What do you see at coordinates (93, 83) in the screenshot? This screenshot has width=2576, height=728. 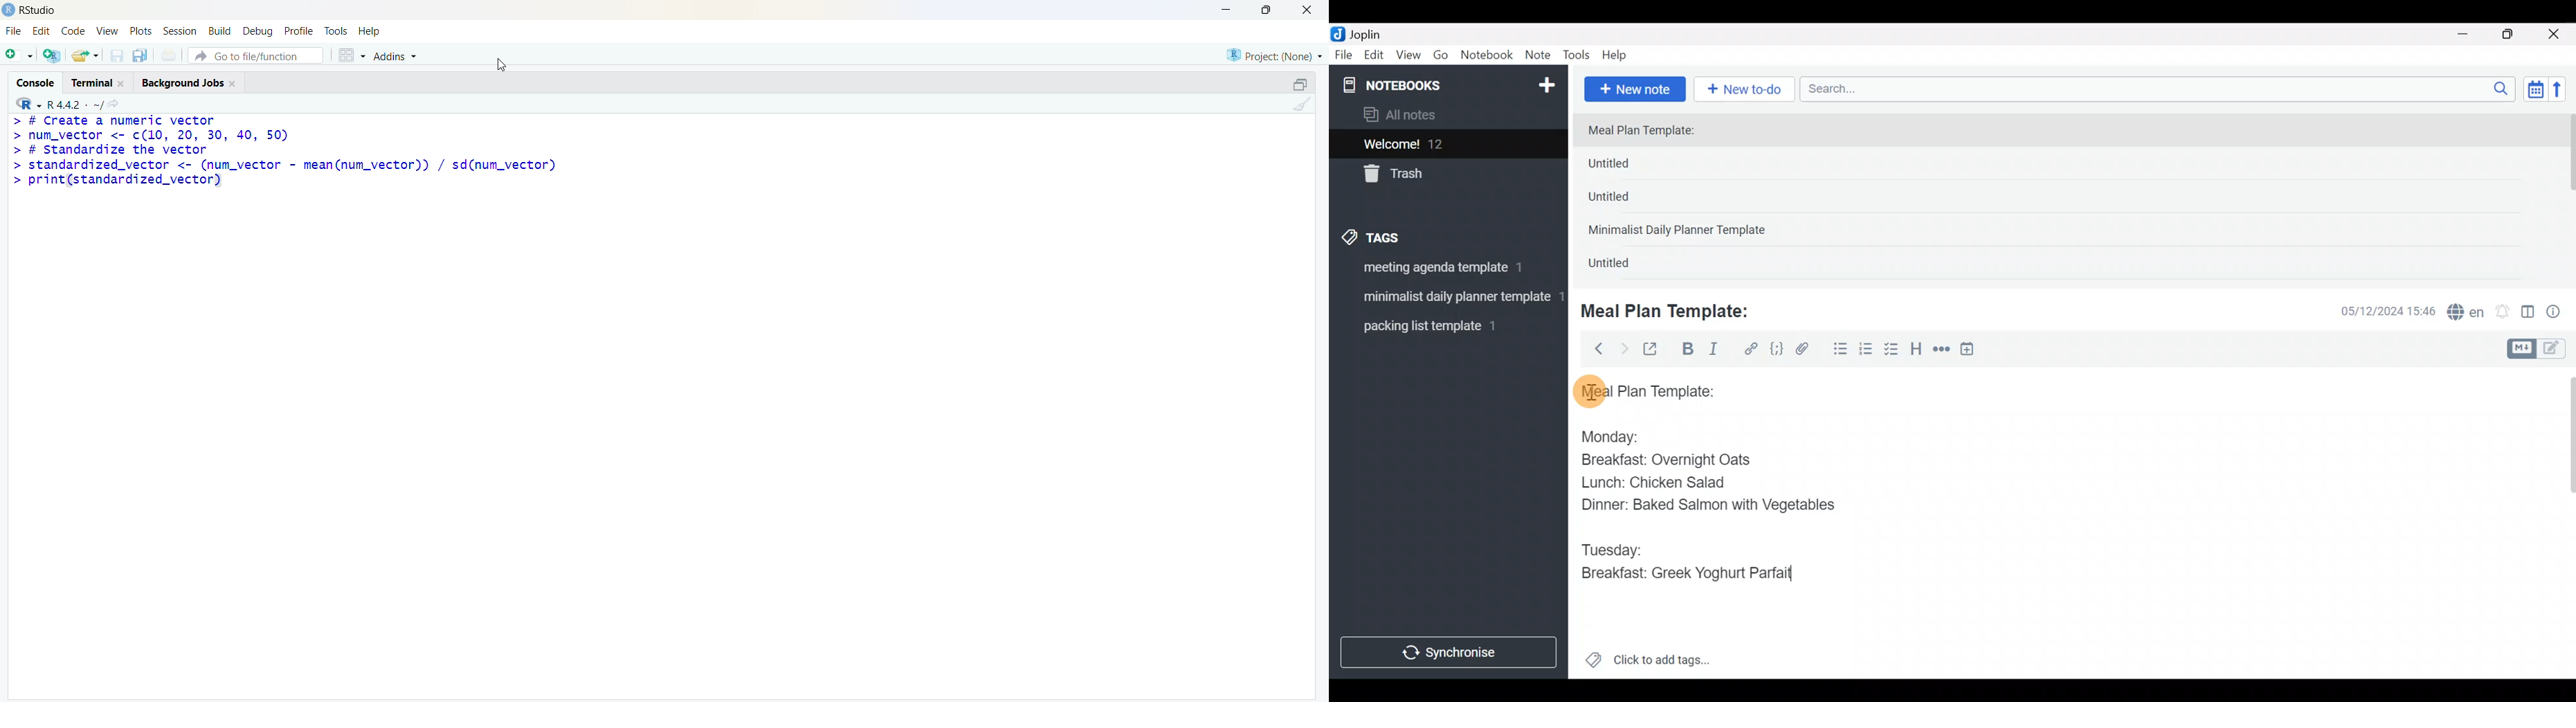 I see `terminal` at bounding box center [93, 83].